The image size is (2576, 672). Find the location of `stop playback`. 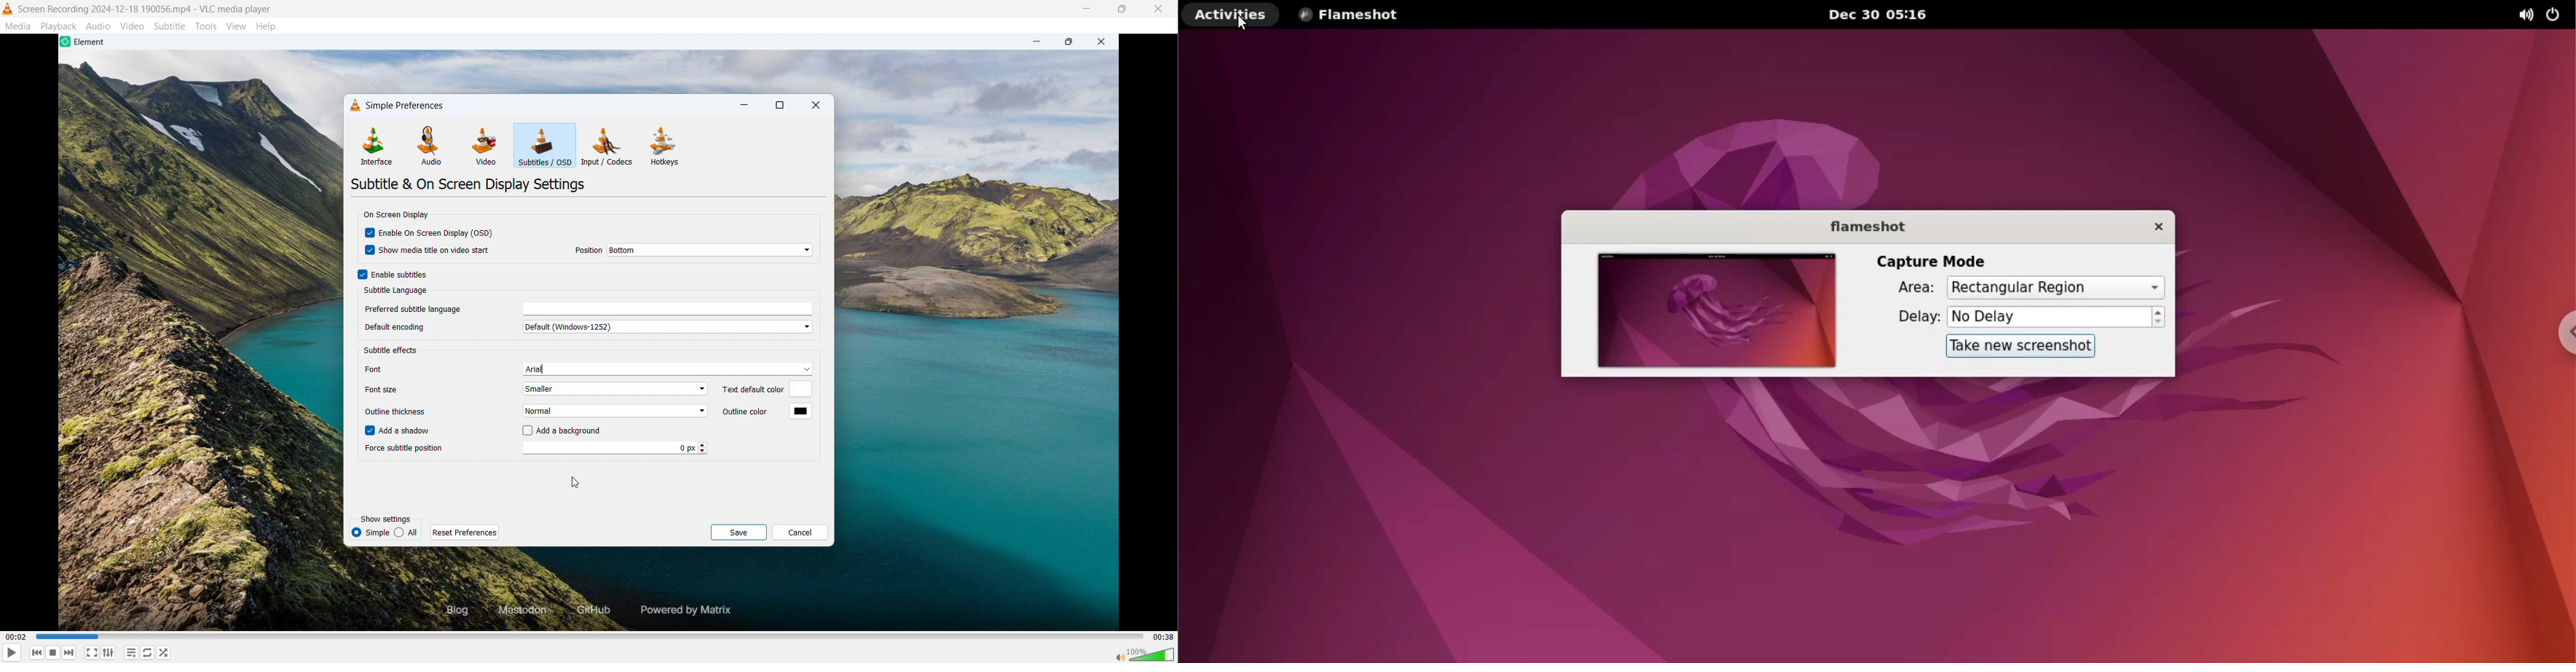

stop playback is located at coordinates (53, 653).